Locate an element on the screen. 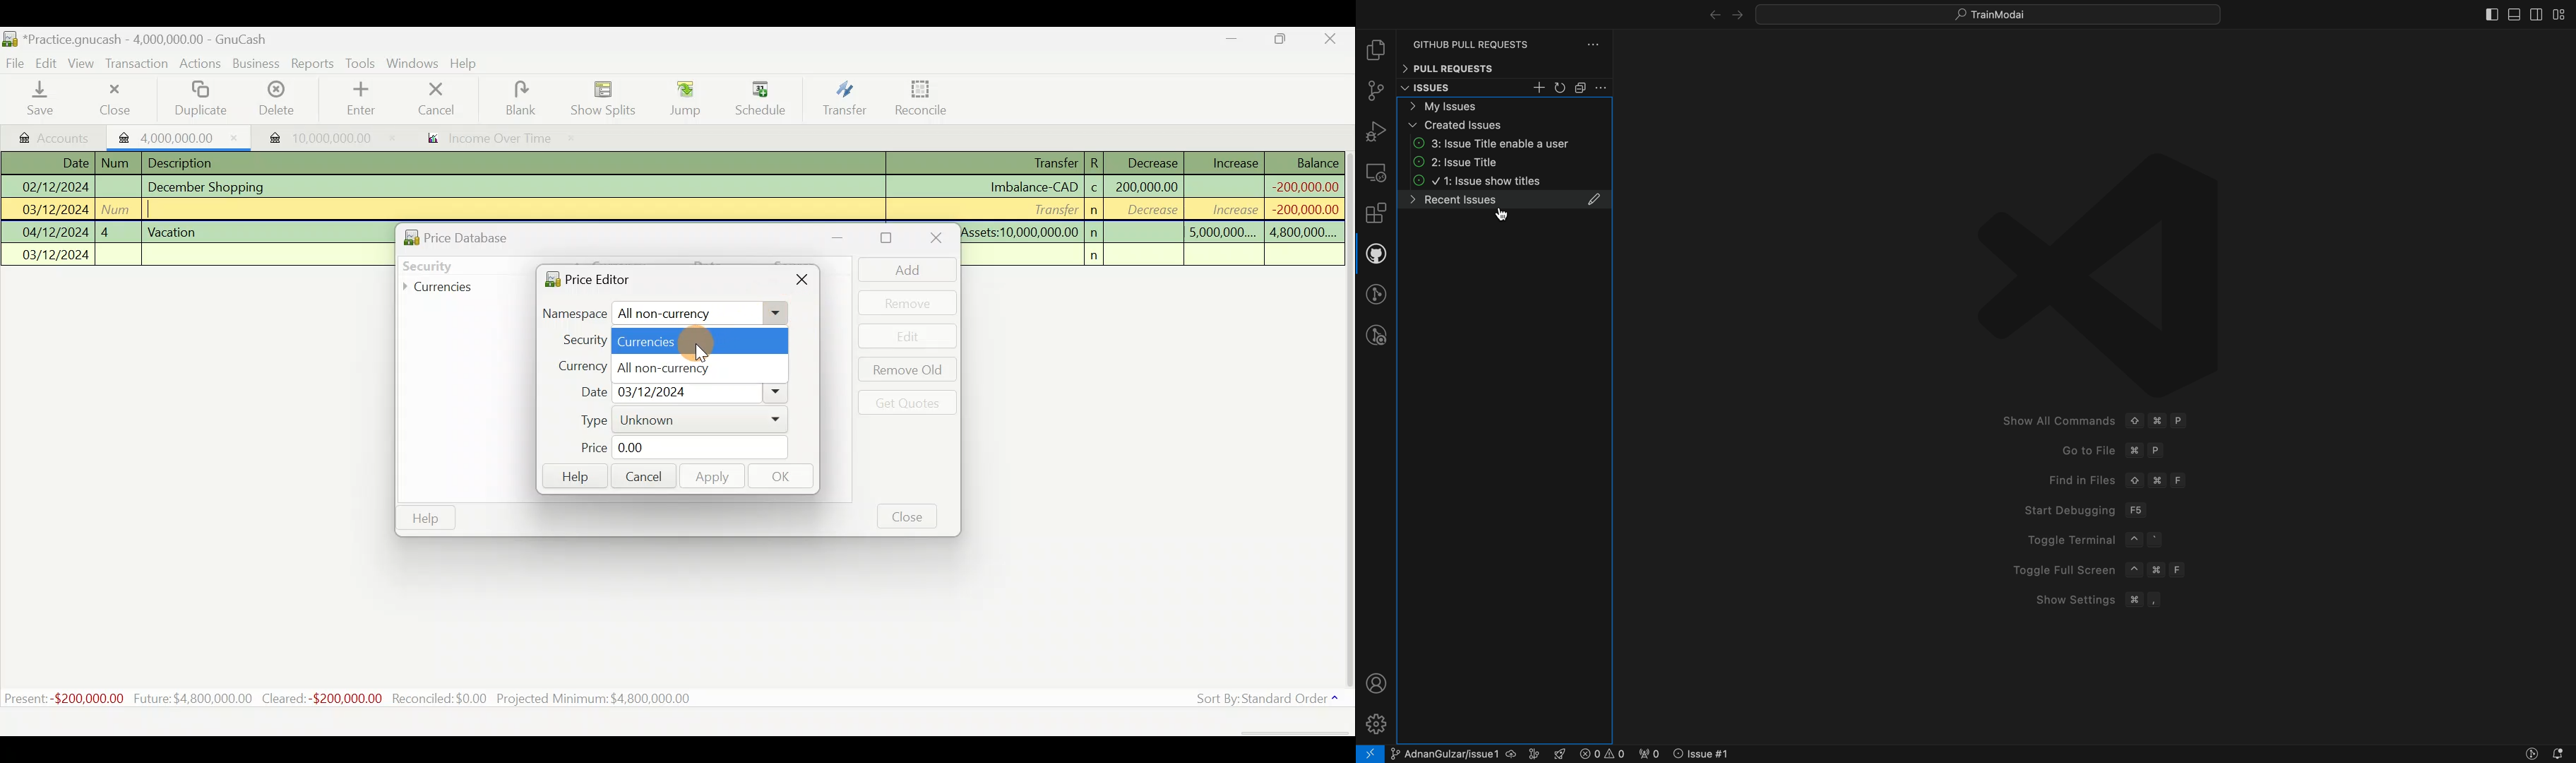  num is located at coordinates (119, 163).